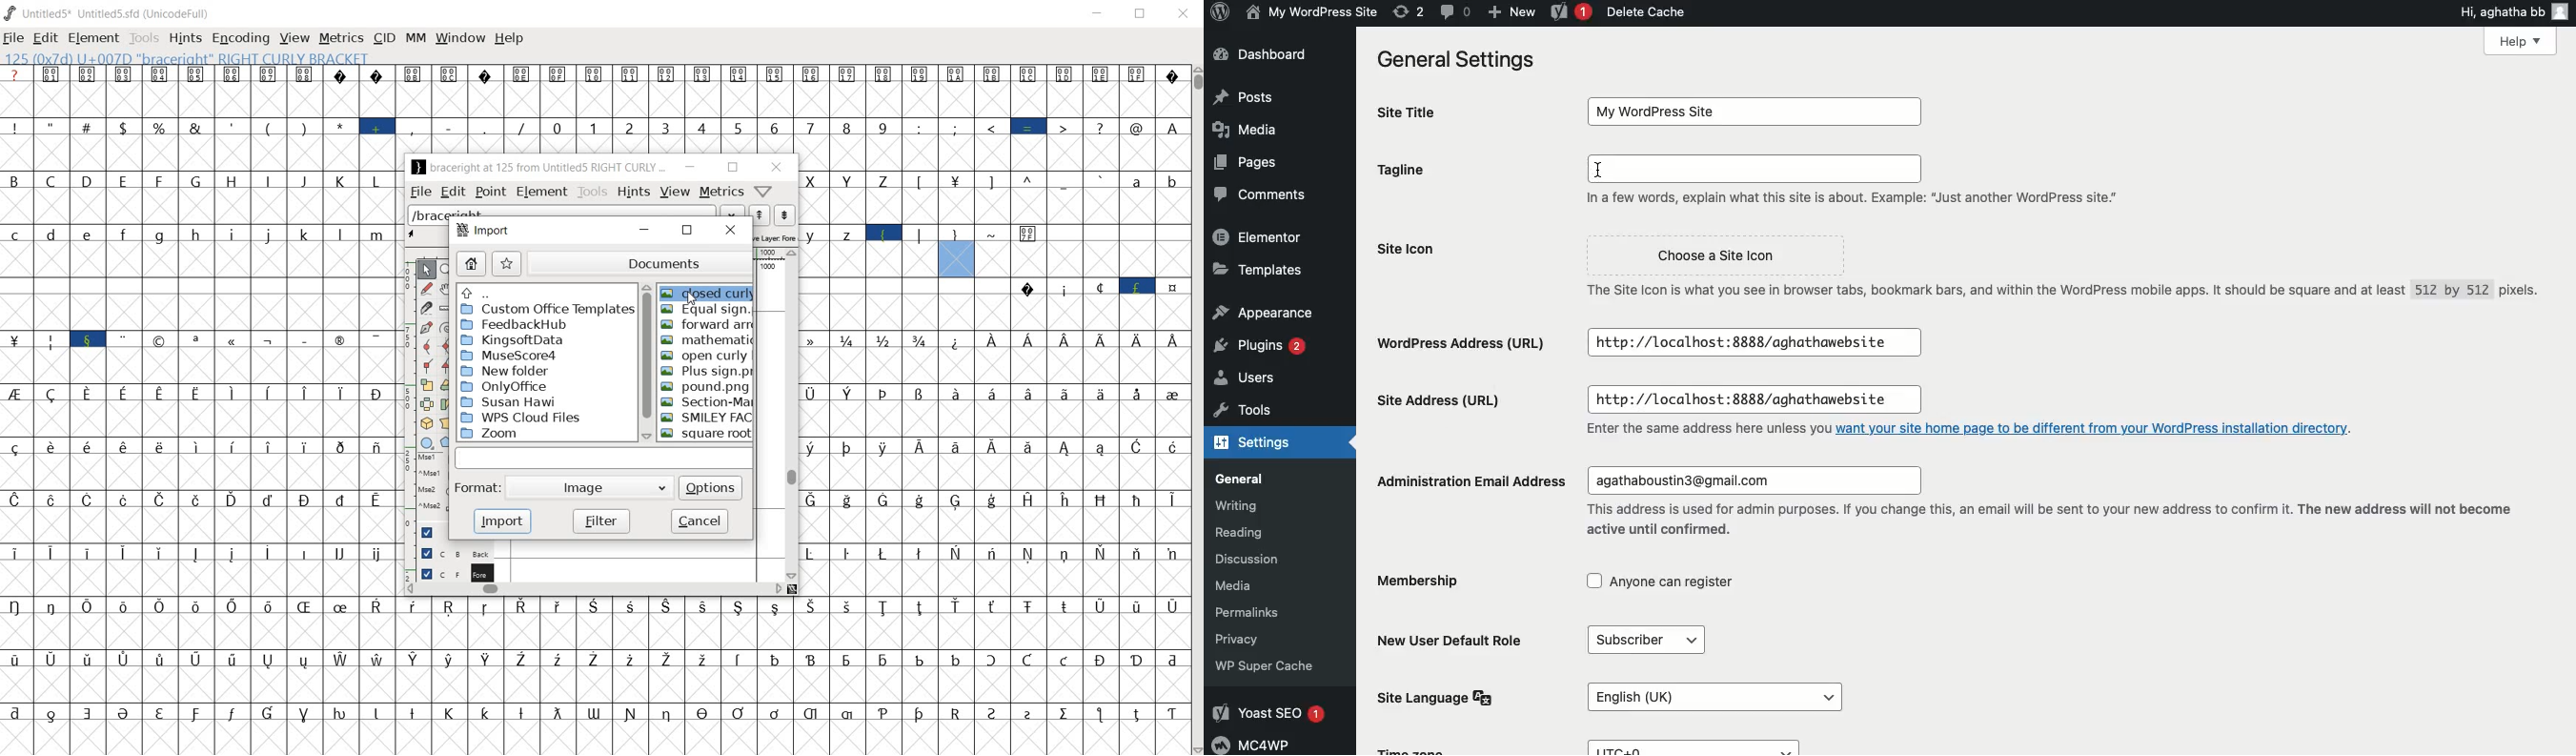  Describe the element at coordinates (515, 326) in the screenshot. I see `FeedbackHub` at that location.